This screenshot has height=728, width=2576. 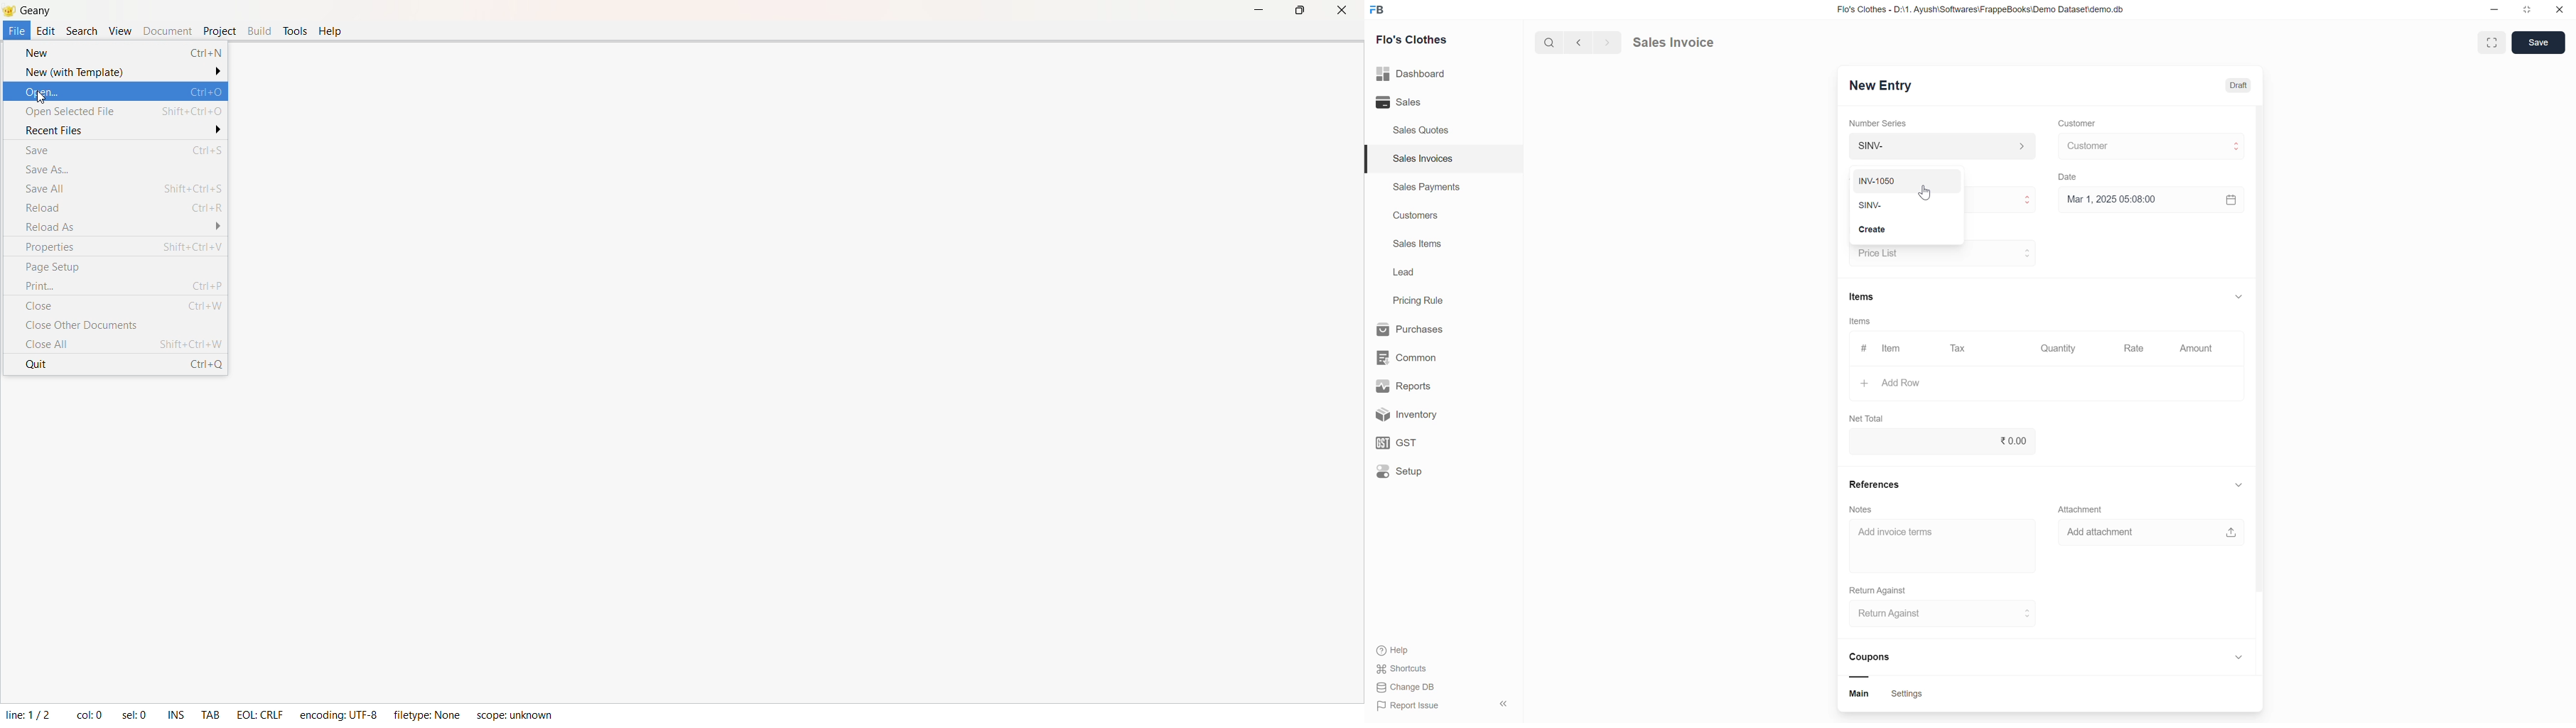 I want to click on search , so click(x=1547, y=45).